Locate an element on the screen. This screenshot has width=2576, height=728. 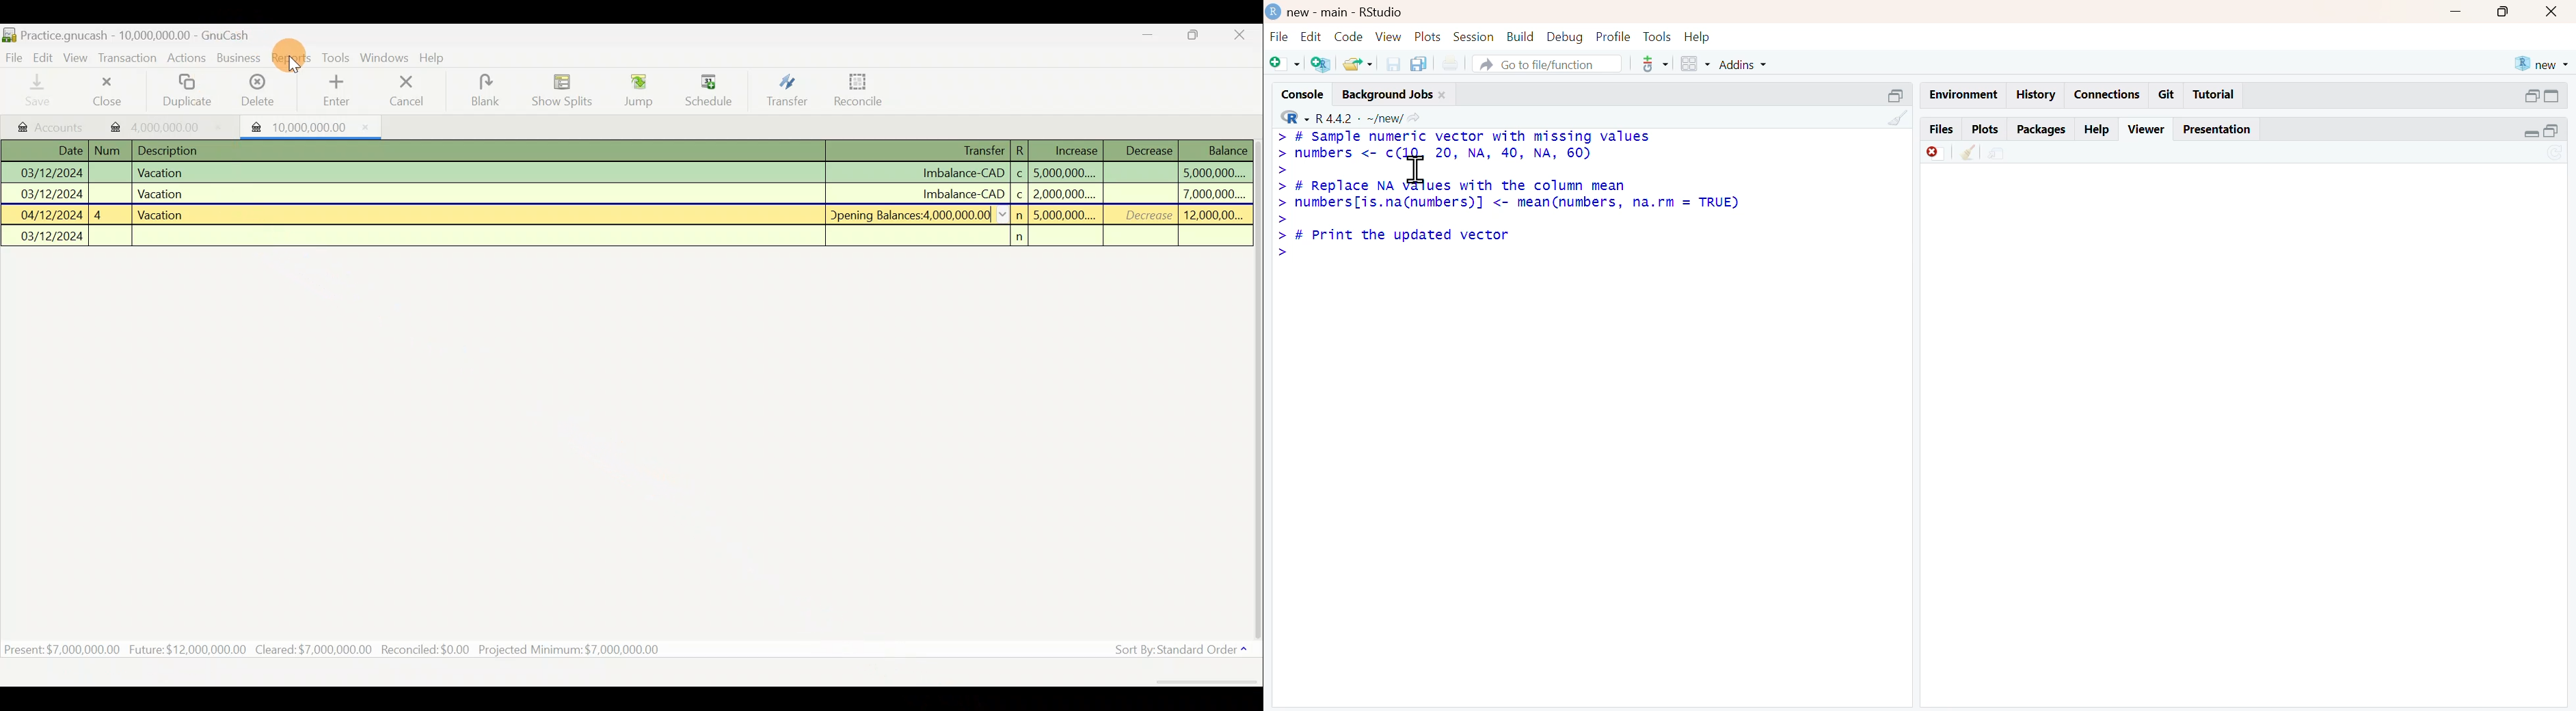
help is located at coordinates (2097, 131).